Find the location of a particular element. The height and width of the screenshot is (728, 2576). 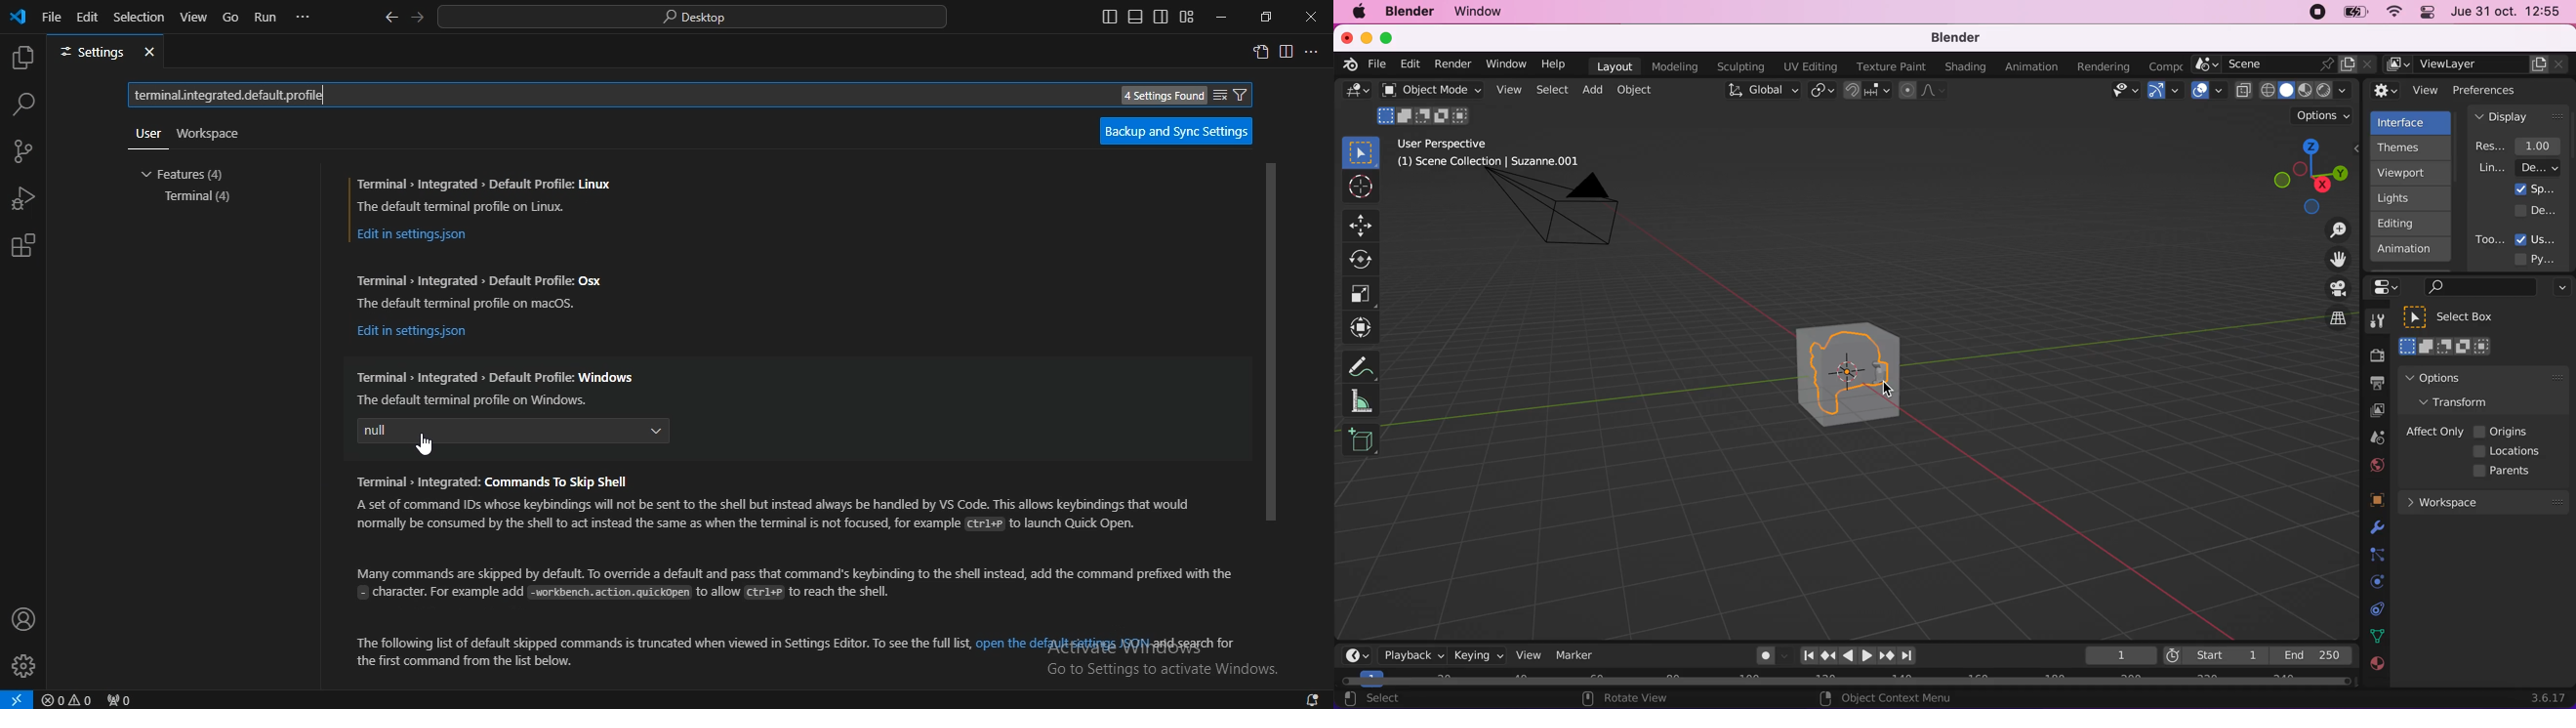

mode is located at coordinates (1425, 114).